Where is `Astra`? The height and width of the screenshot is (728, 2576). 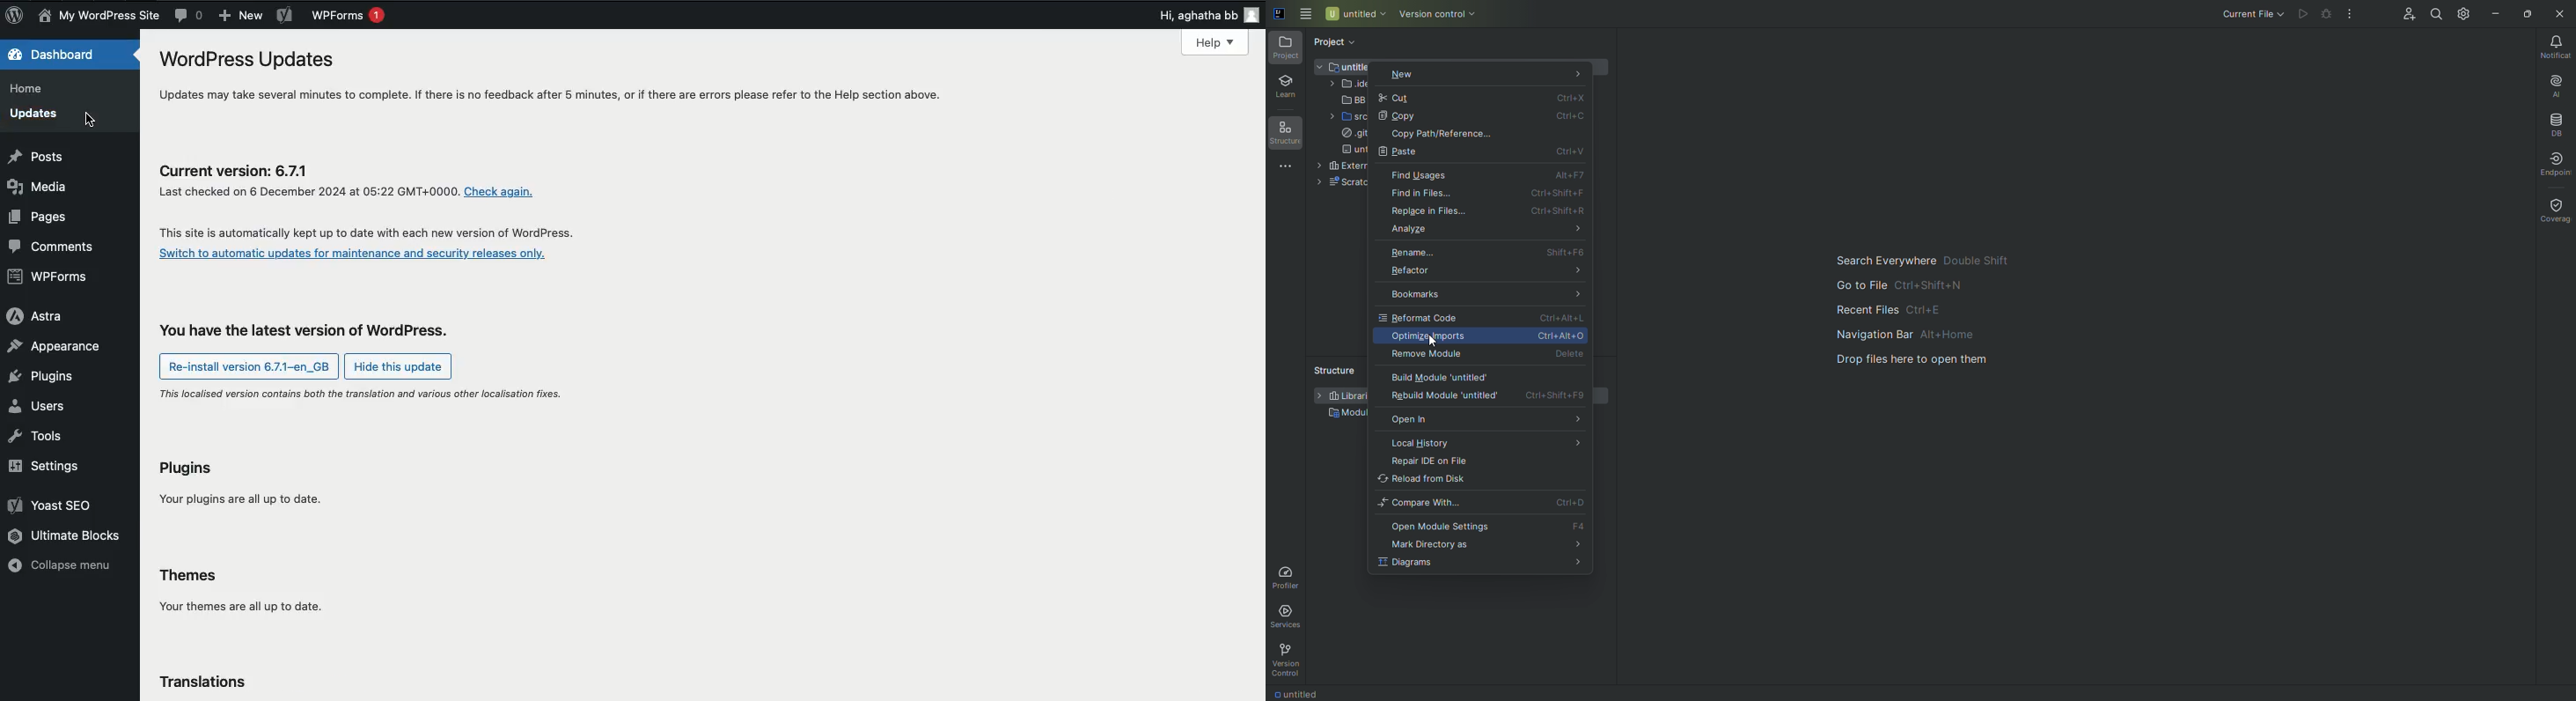 Astra is located at coordinates (34, 316).